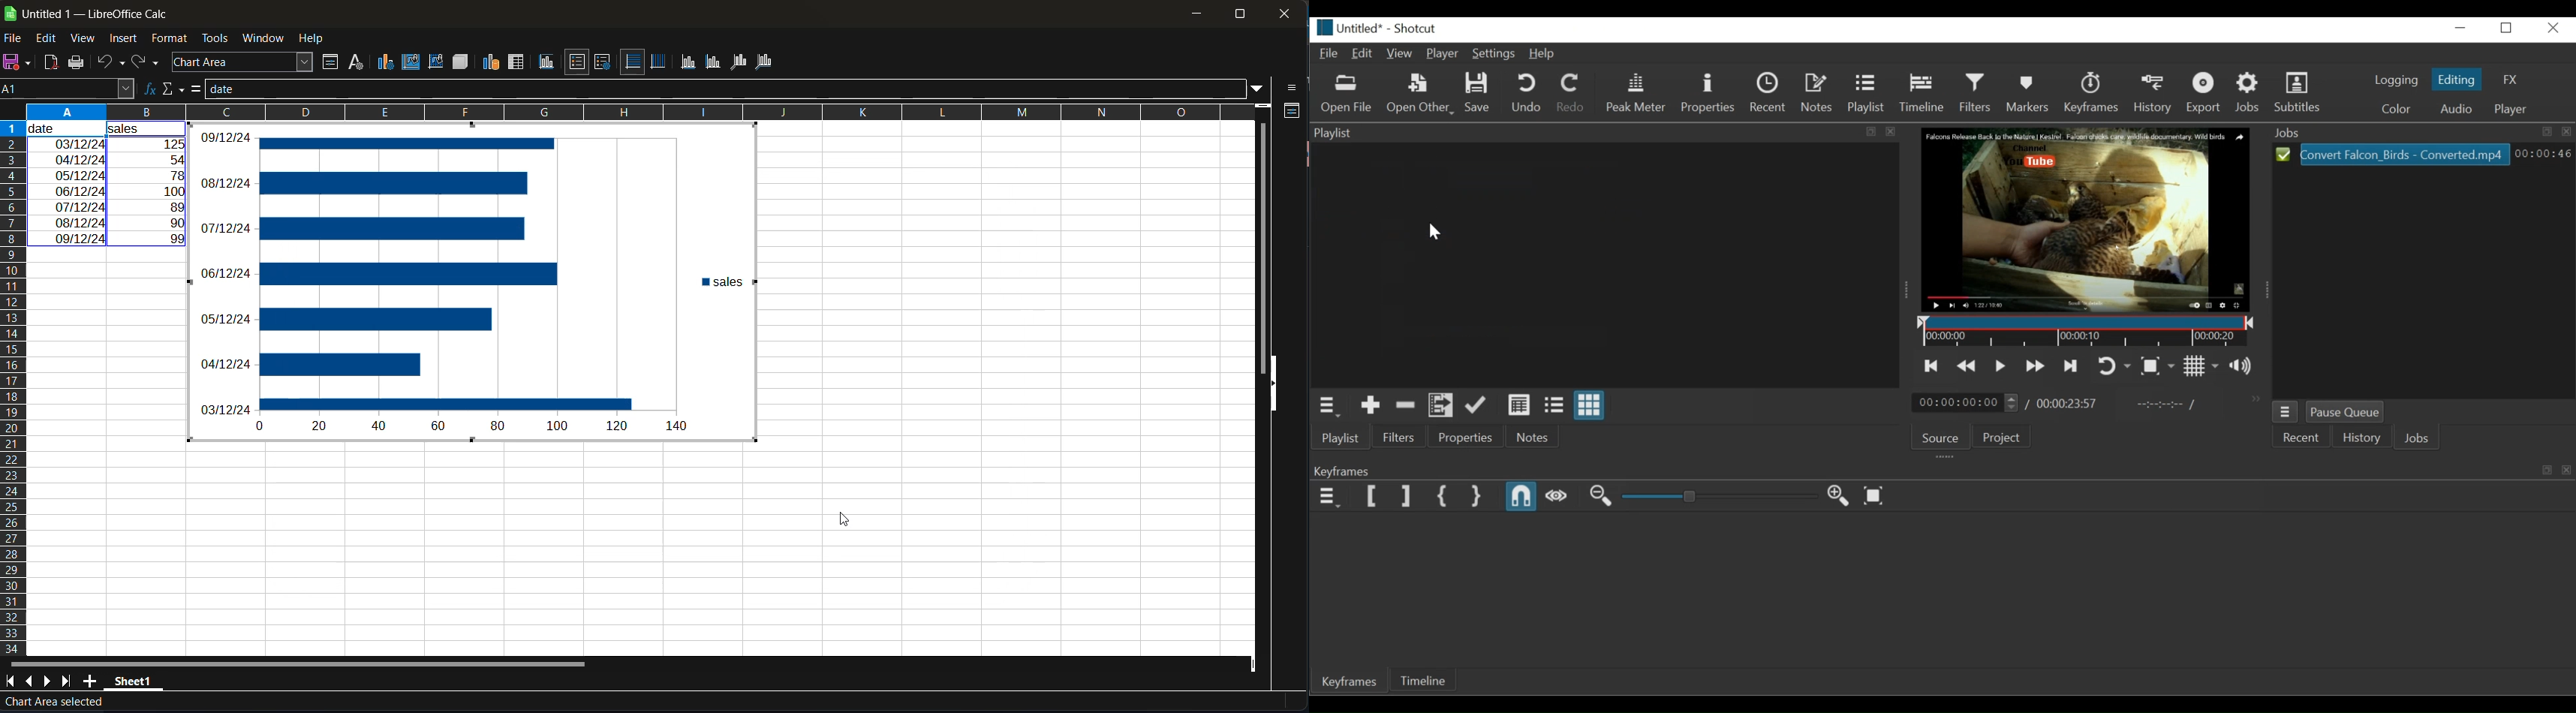  Describe the element at coordinates (2158, 366) in the screenshot. I see `Toggle Zoom` at that location.